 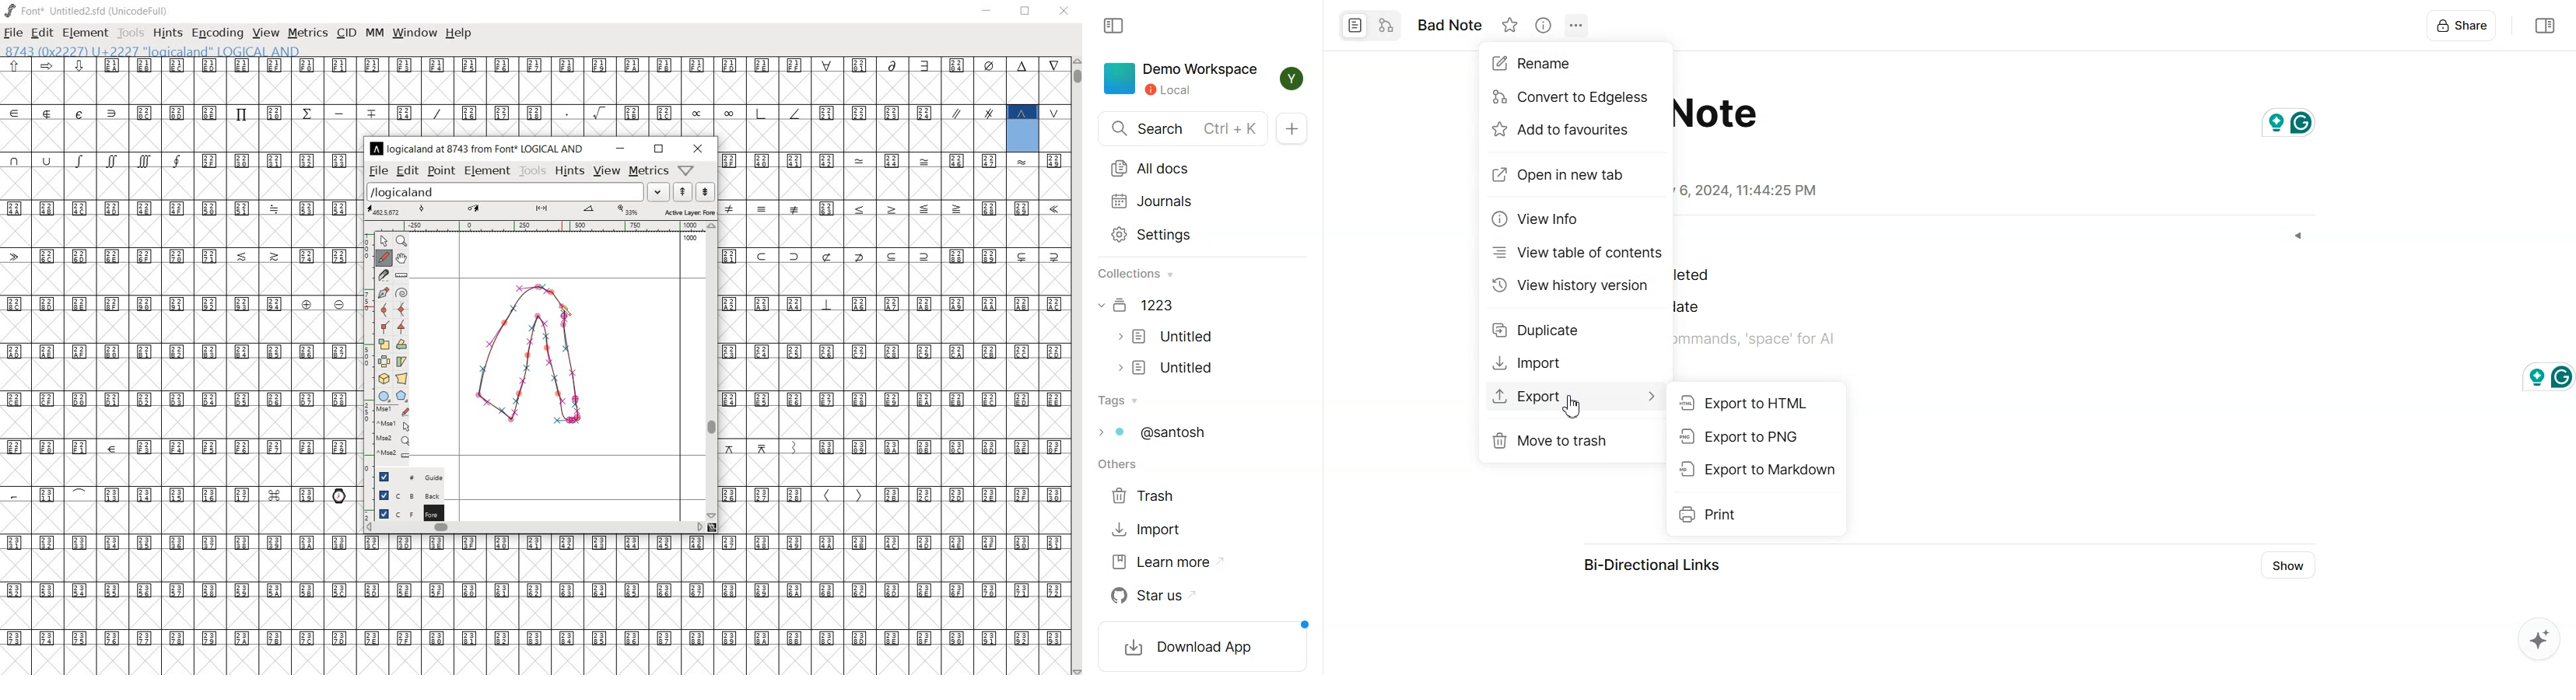 I want to click on add a curve point always either horizontal or vertical, so click(x=386, y=308).